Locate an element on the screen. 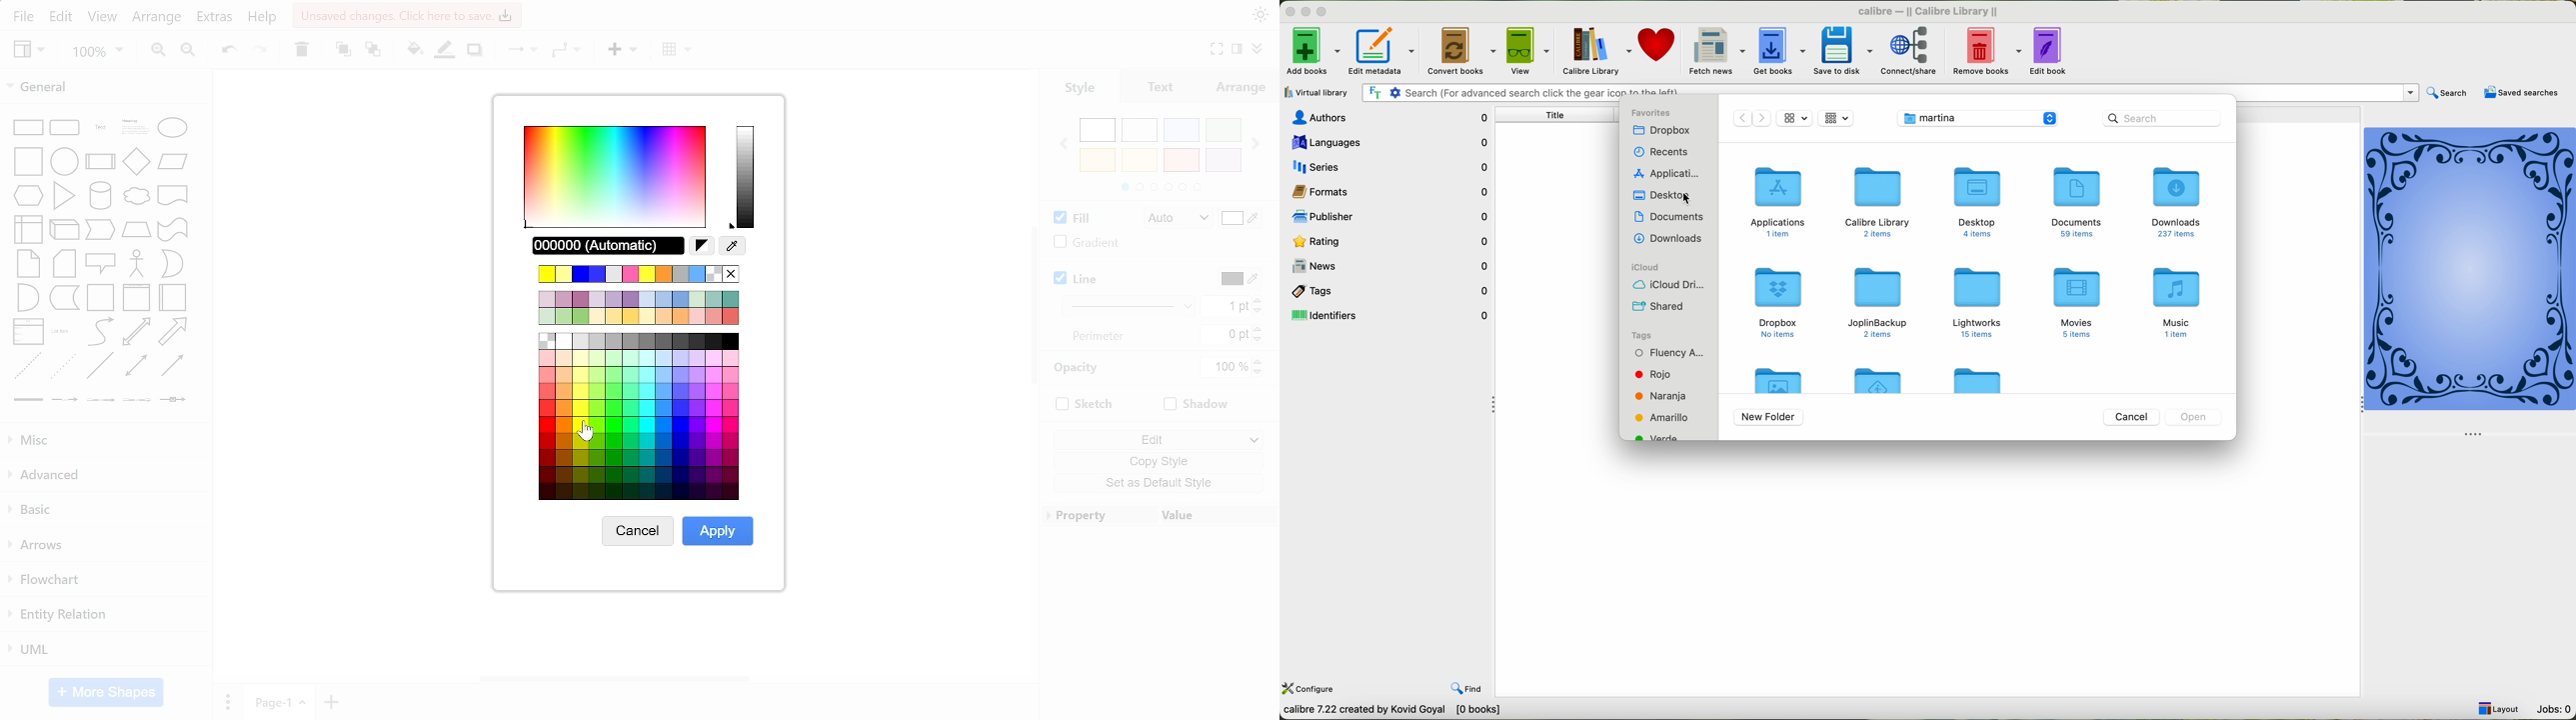 The image size is (2576, 728). current colors is located at coordinates (641, 308).